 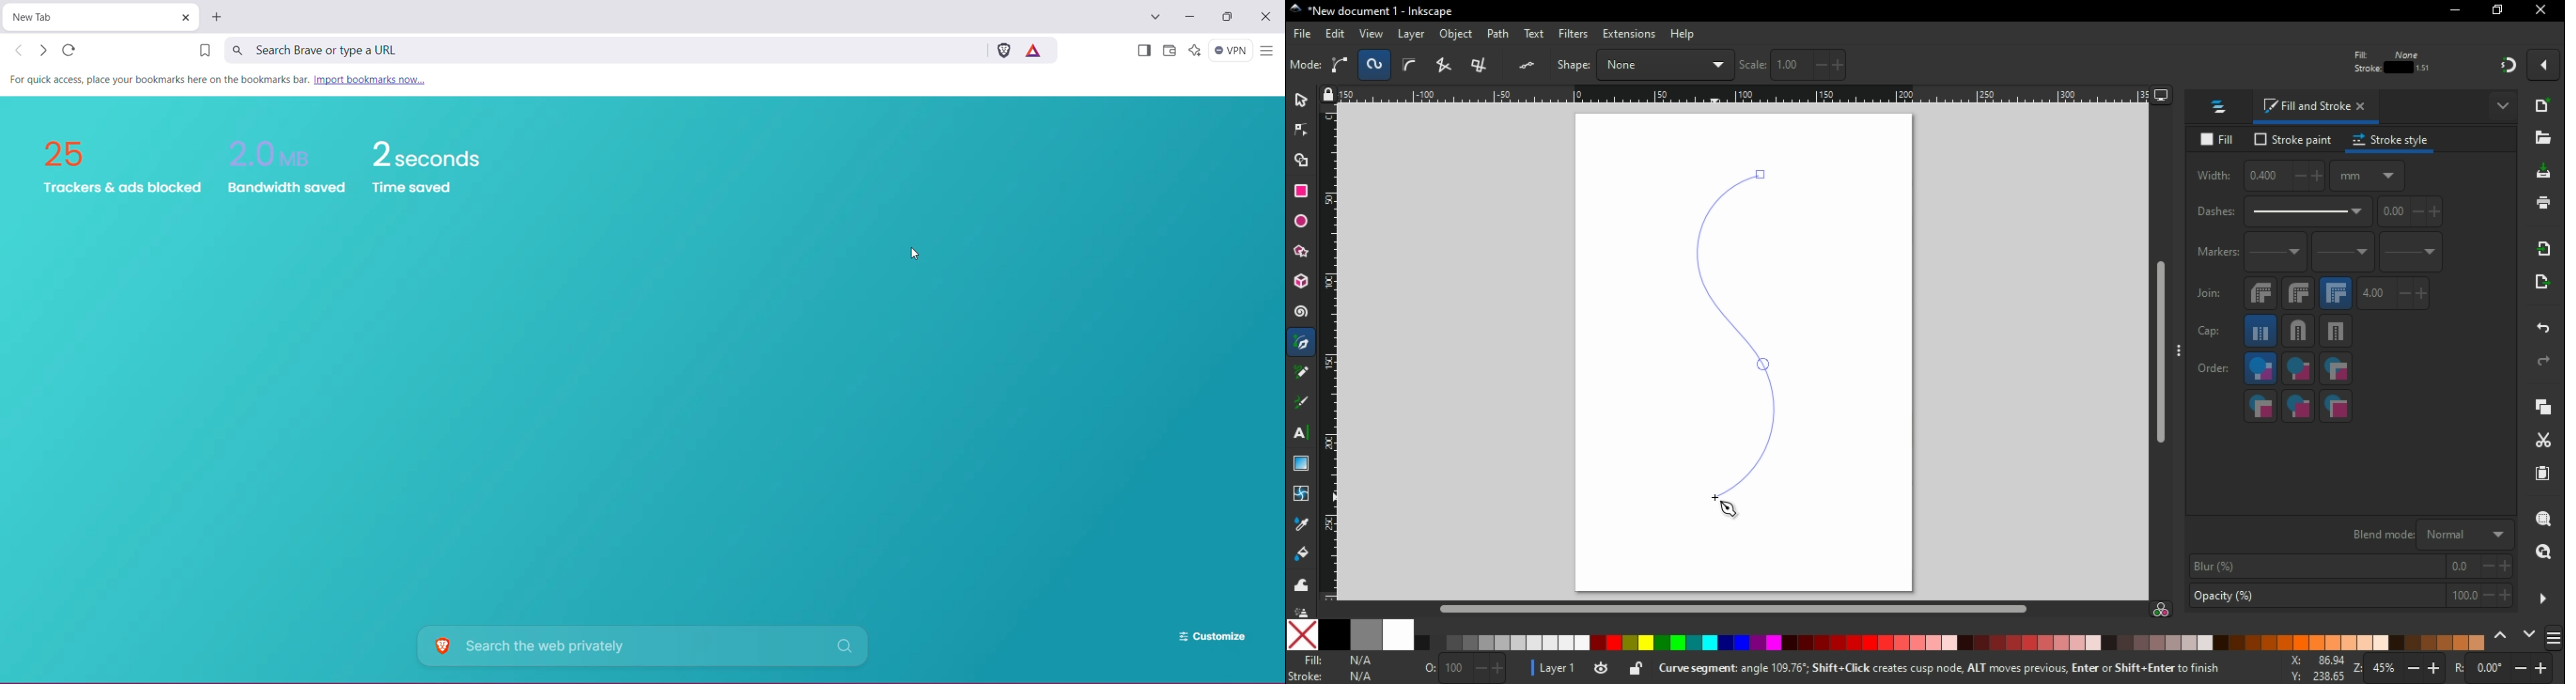 What do you see at coordinates (2555, 636) in the screenshot?
I see `color palettes` at bounding box center [2555, 636].